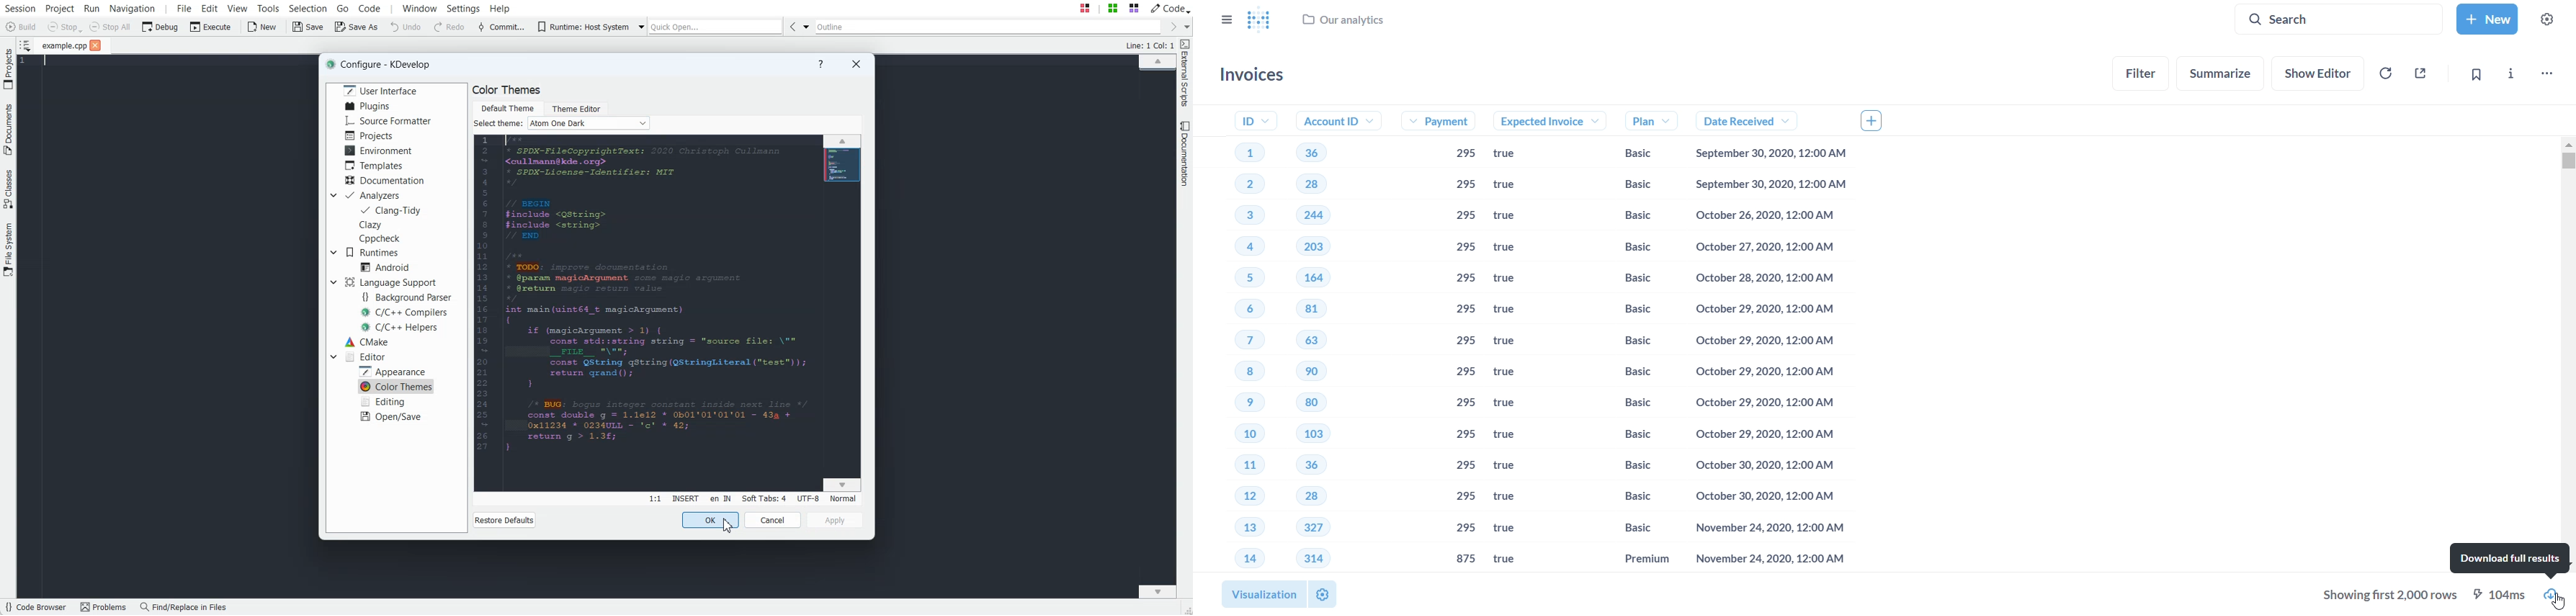 This screenshot has height=616, width=2576. Describe the element at coordinates (1239, 217) in the screenshot. I see `3` at that location.